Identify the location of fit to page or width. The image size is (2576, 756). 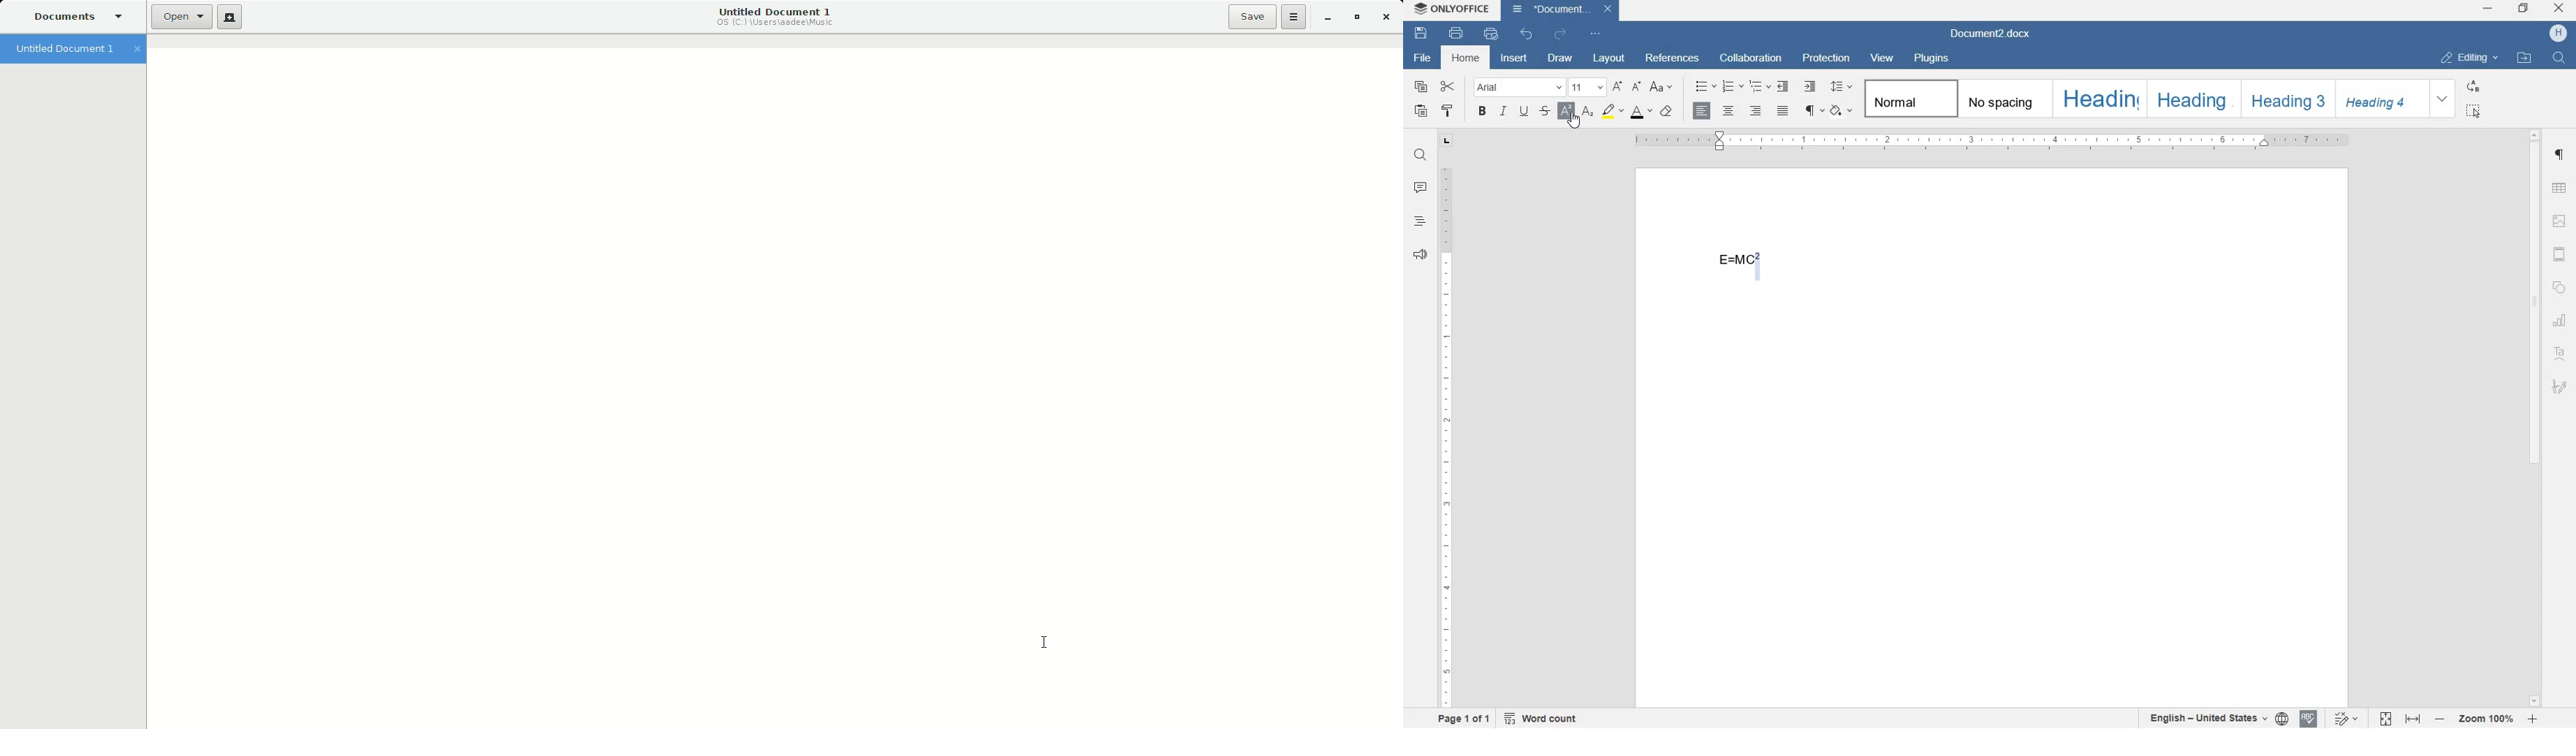
(2399, 719).